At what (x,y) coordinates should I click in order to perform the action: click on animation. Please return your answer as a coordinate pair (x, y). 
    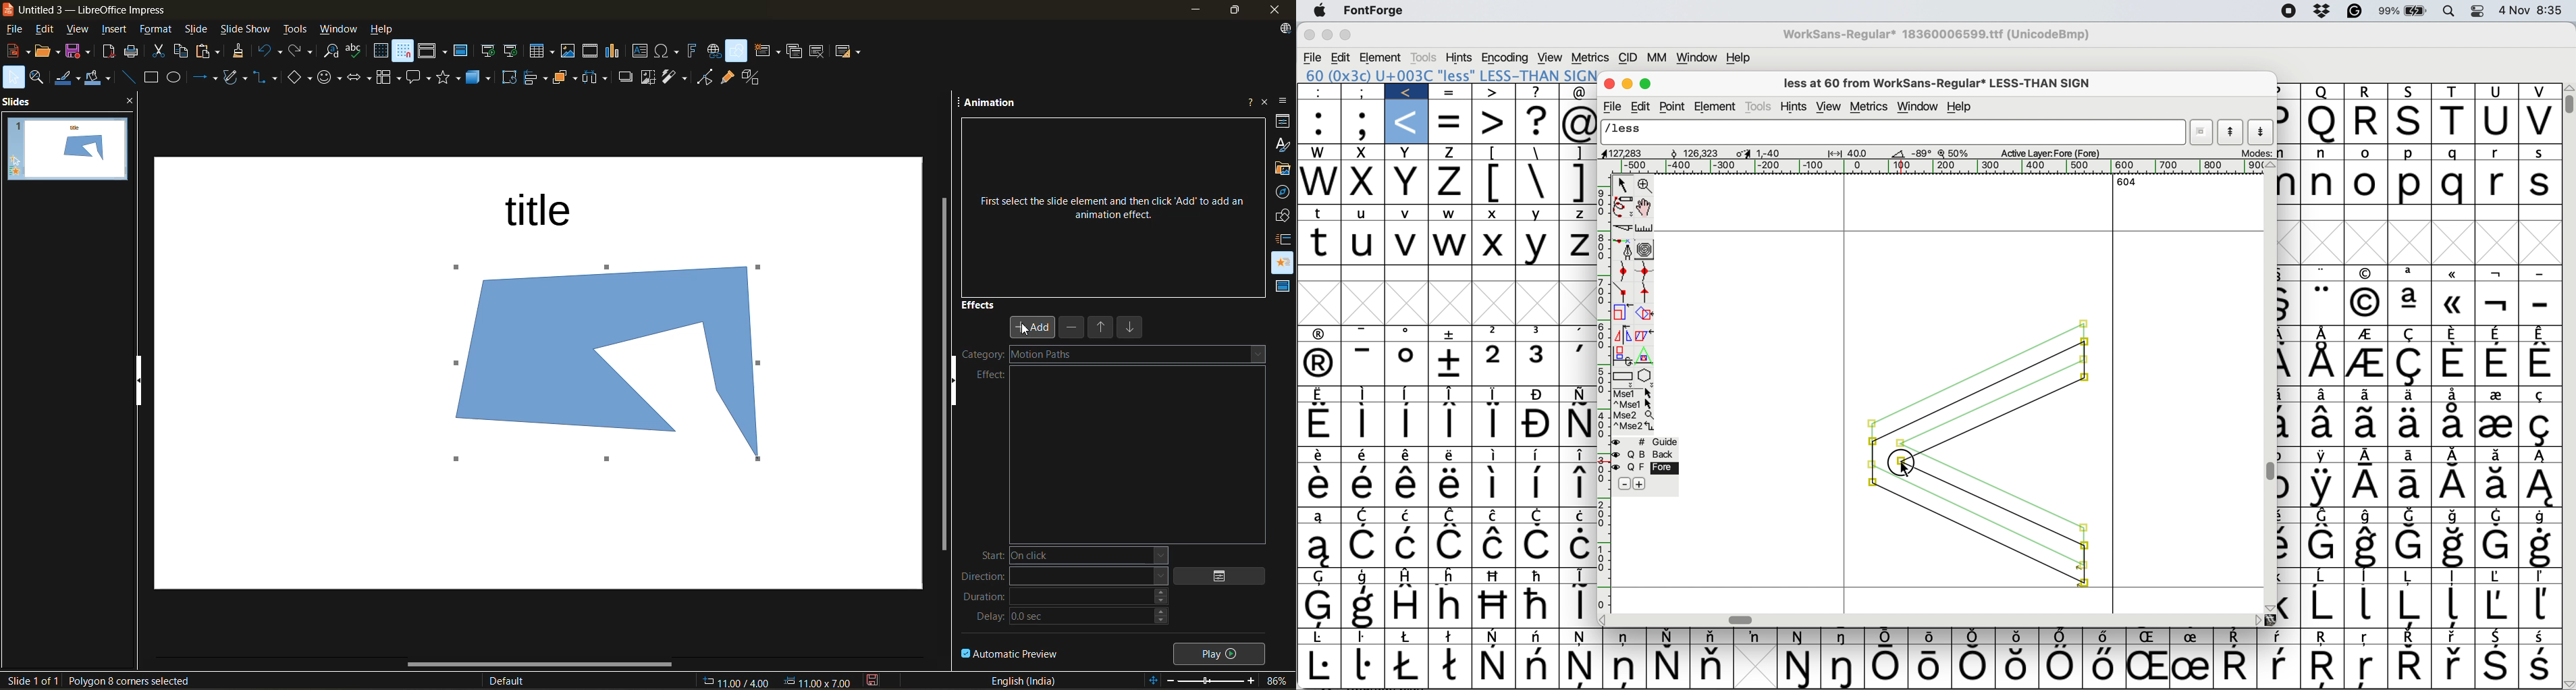
    Looking at the image, I should click on (1279, 261).